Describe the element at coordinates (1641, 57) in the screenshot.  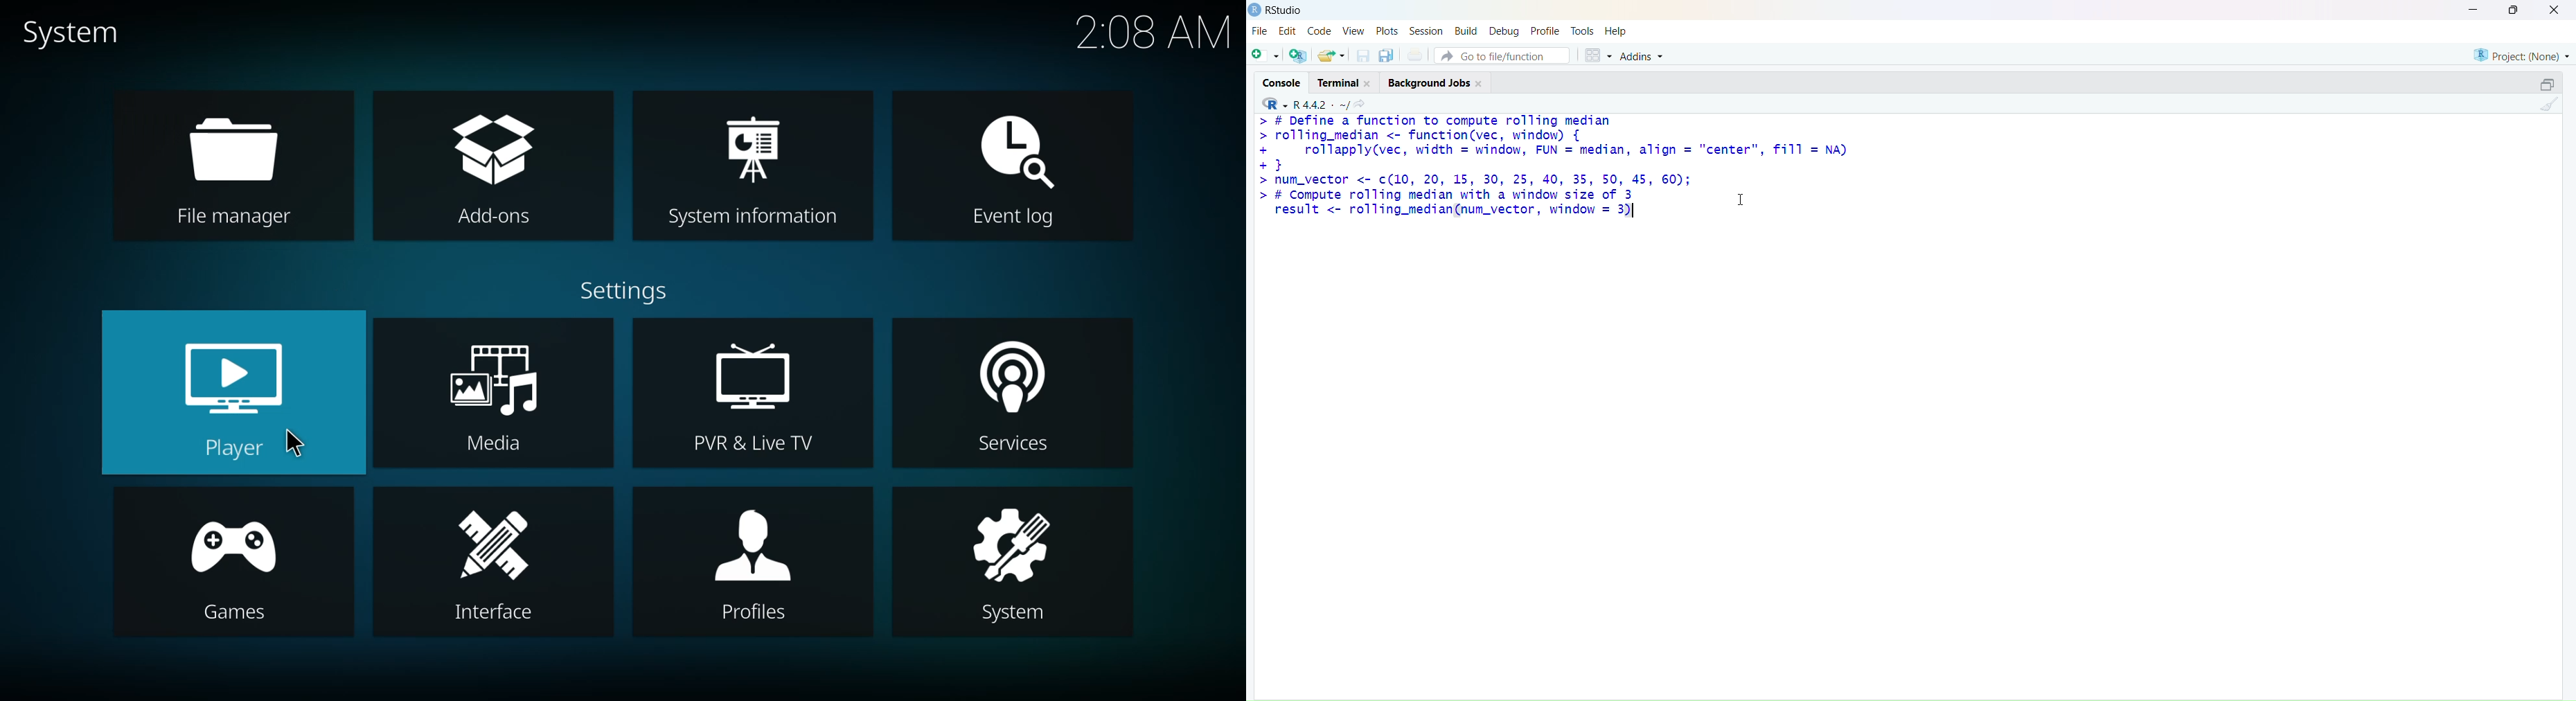
I see `addins` at that location.